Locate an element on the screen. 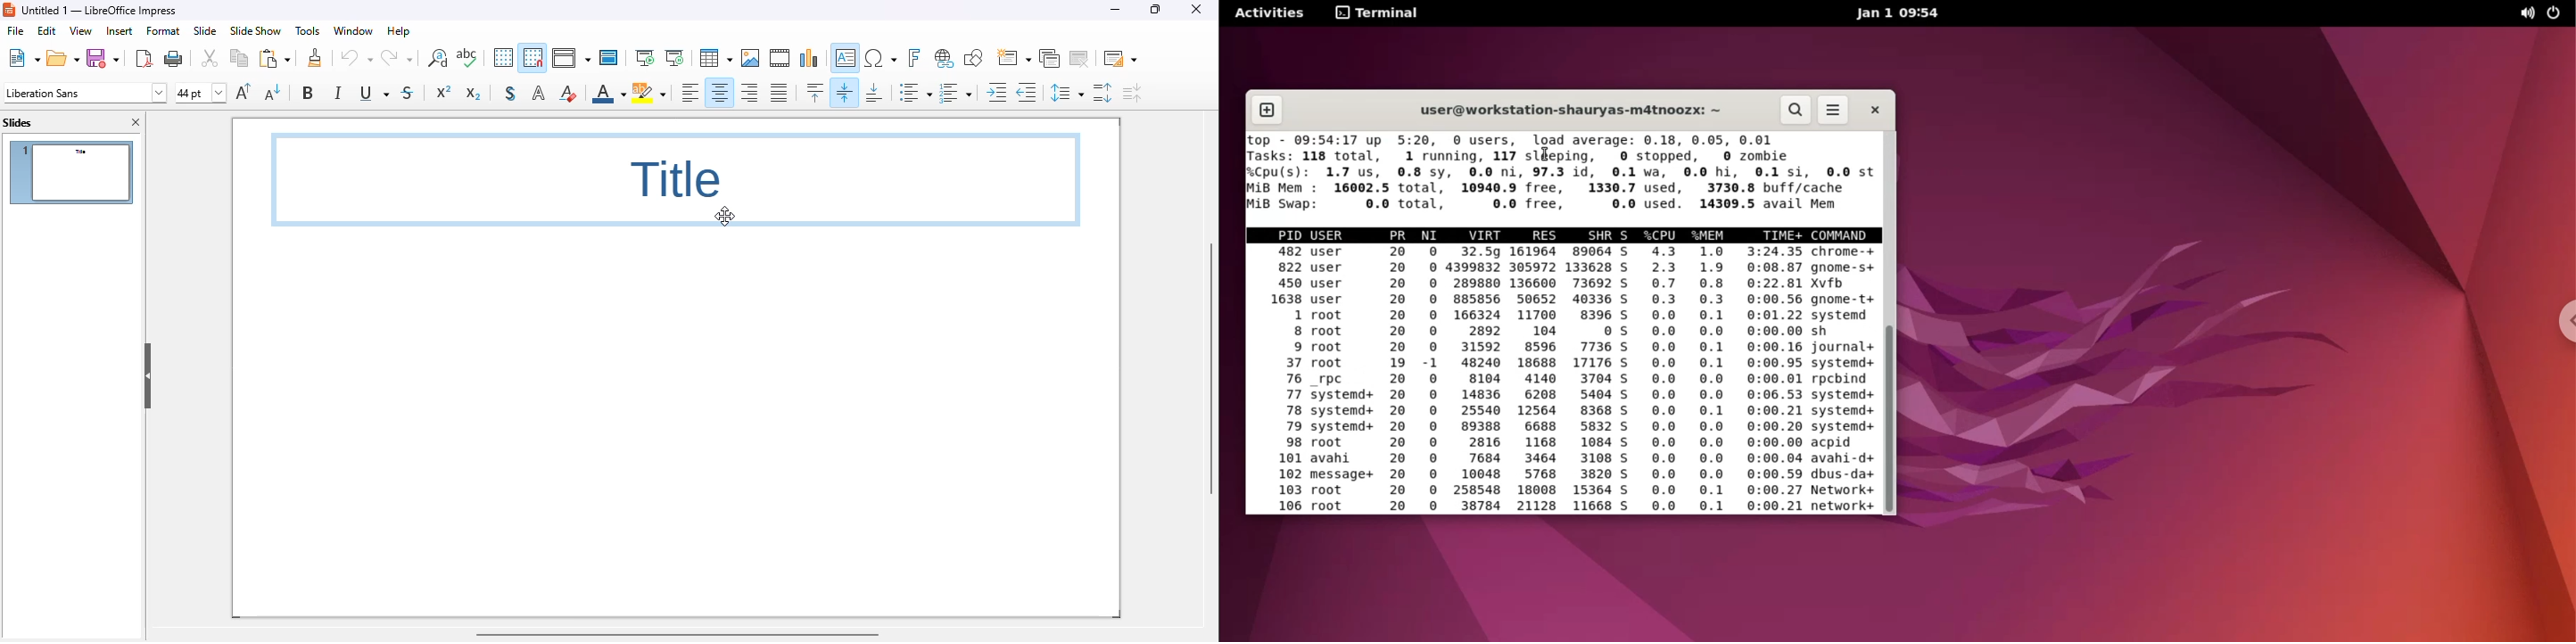  USER  is located at coordinates (1344, 380).